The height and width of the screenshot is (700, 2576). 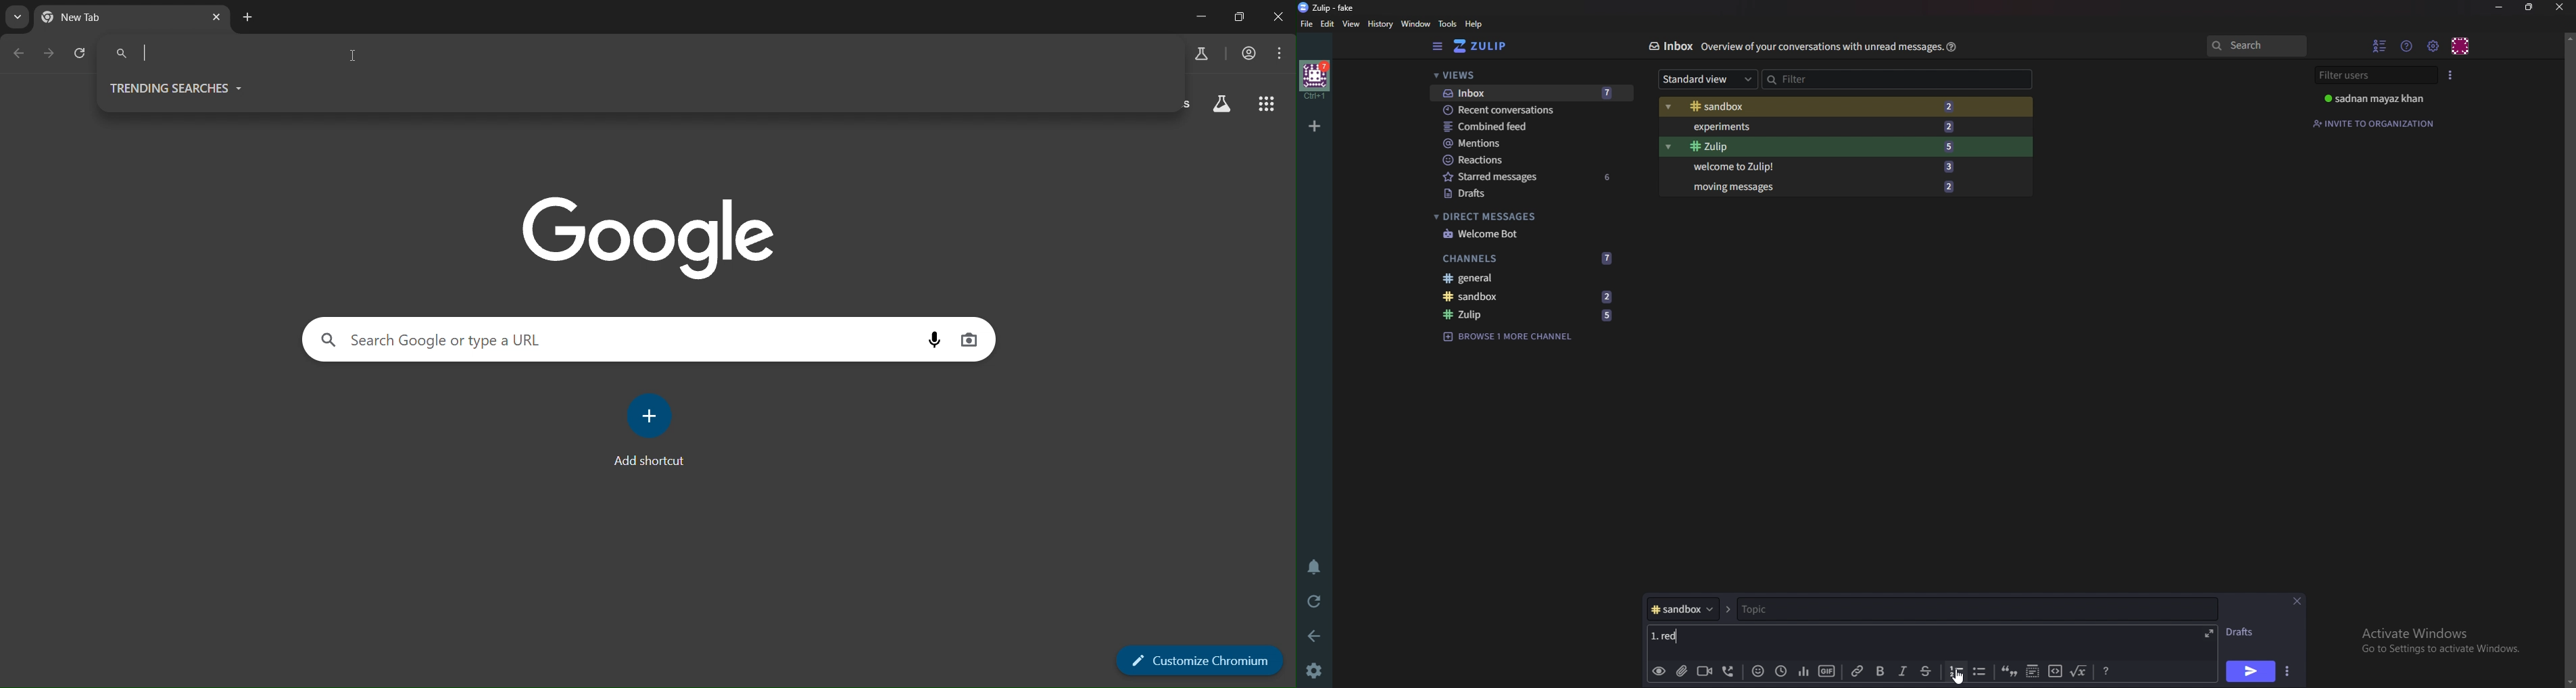 I want to click on Browse channel, so click(x=1515, y=335).